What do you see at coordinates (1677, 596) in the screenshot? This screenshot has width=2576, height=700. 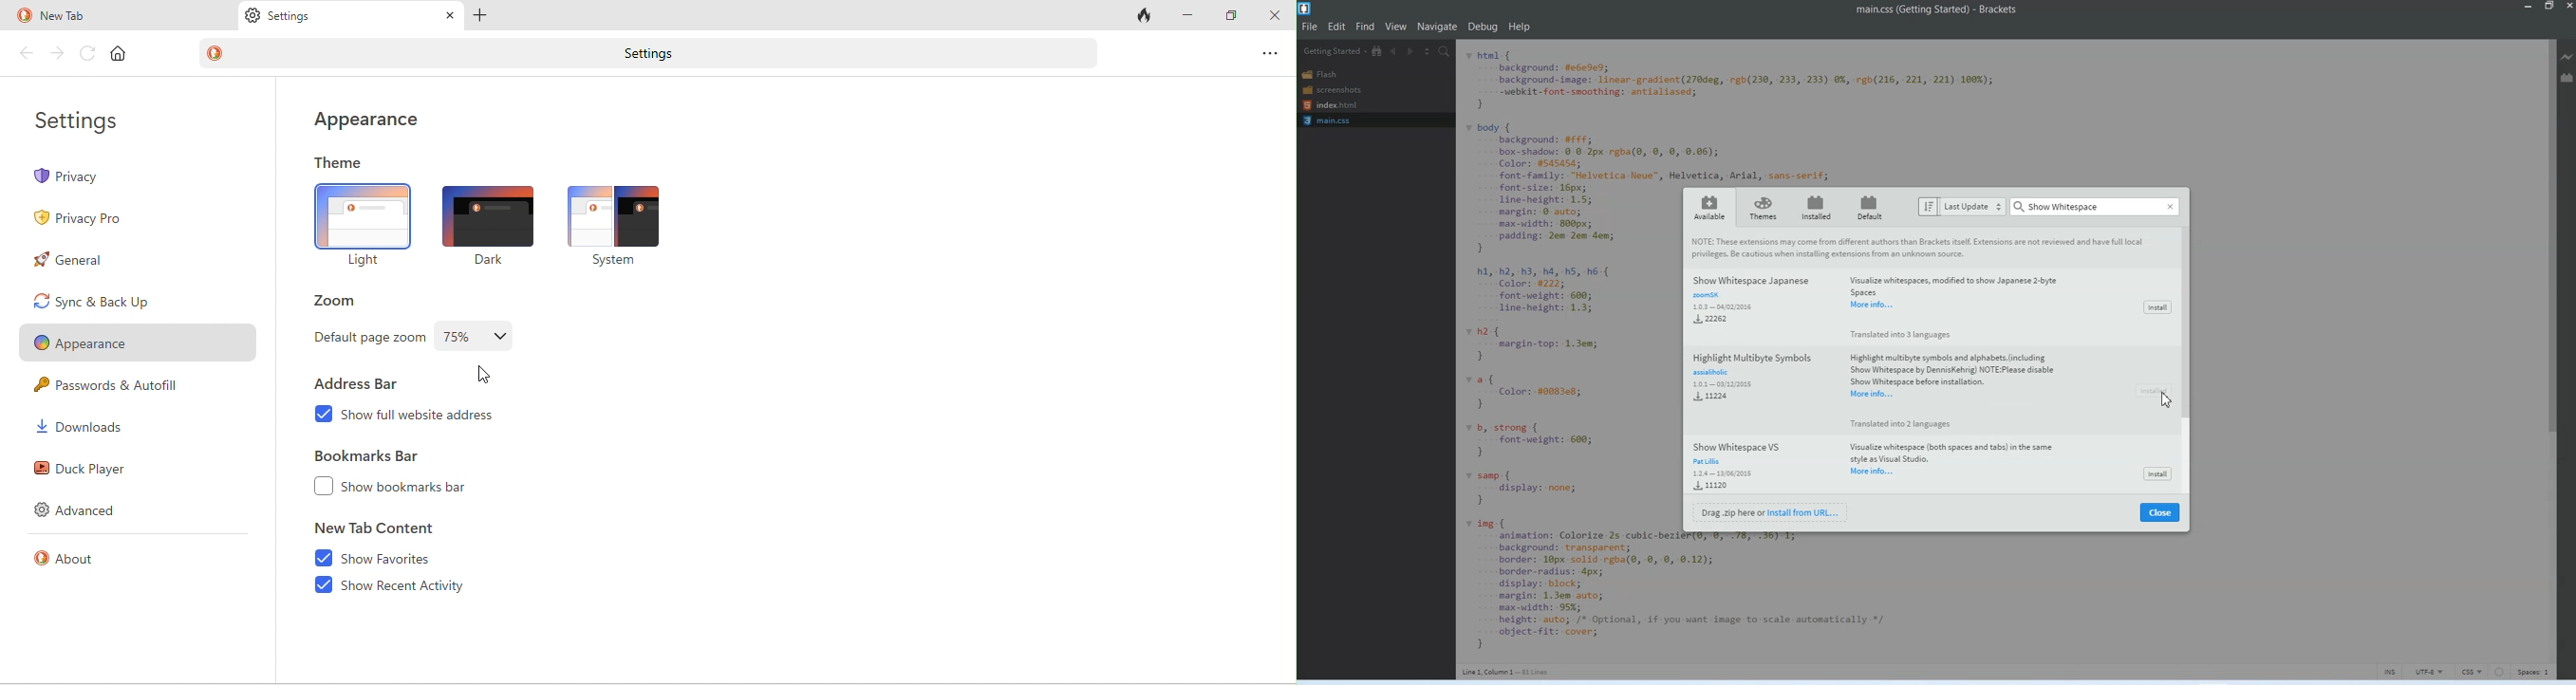 I see `Code` at bounding box center [1677, 596].